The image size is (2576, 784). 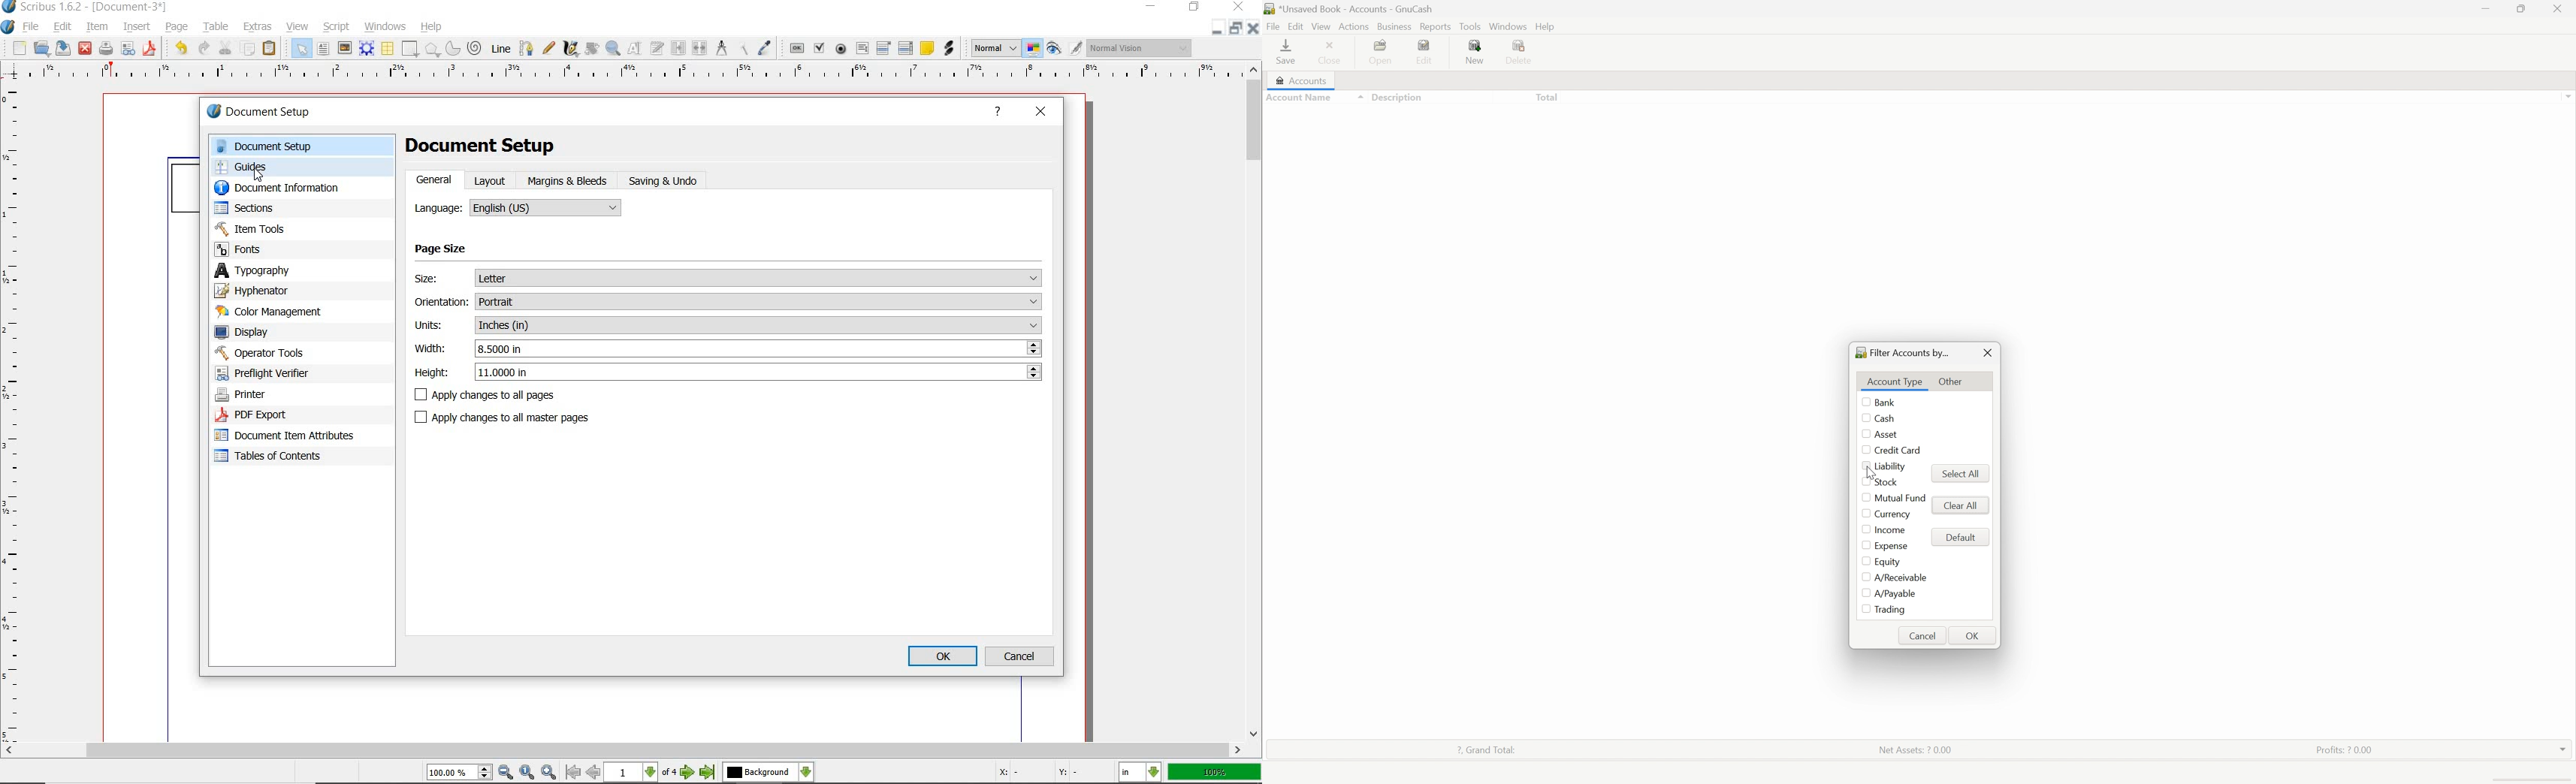 What do you see at coordinates (818, 47) in the screenshot?
I see `pdf check box` at bounding box center [818, 47].